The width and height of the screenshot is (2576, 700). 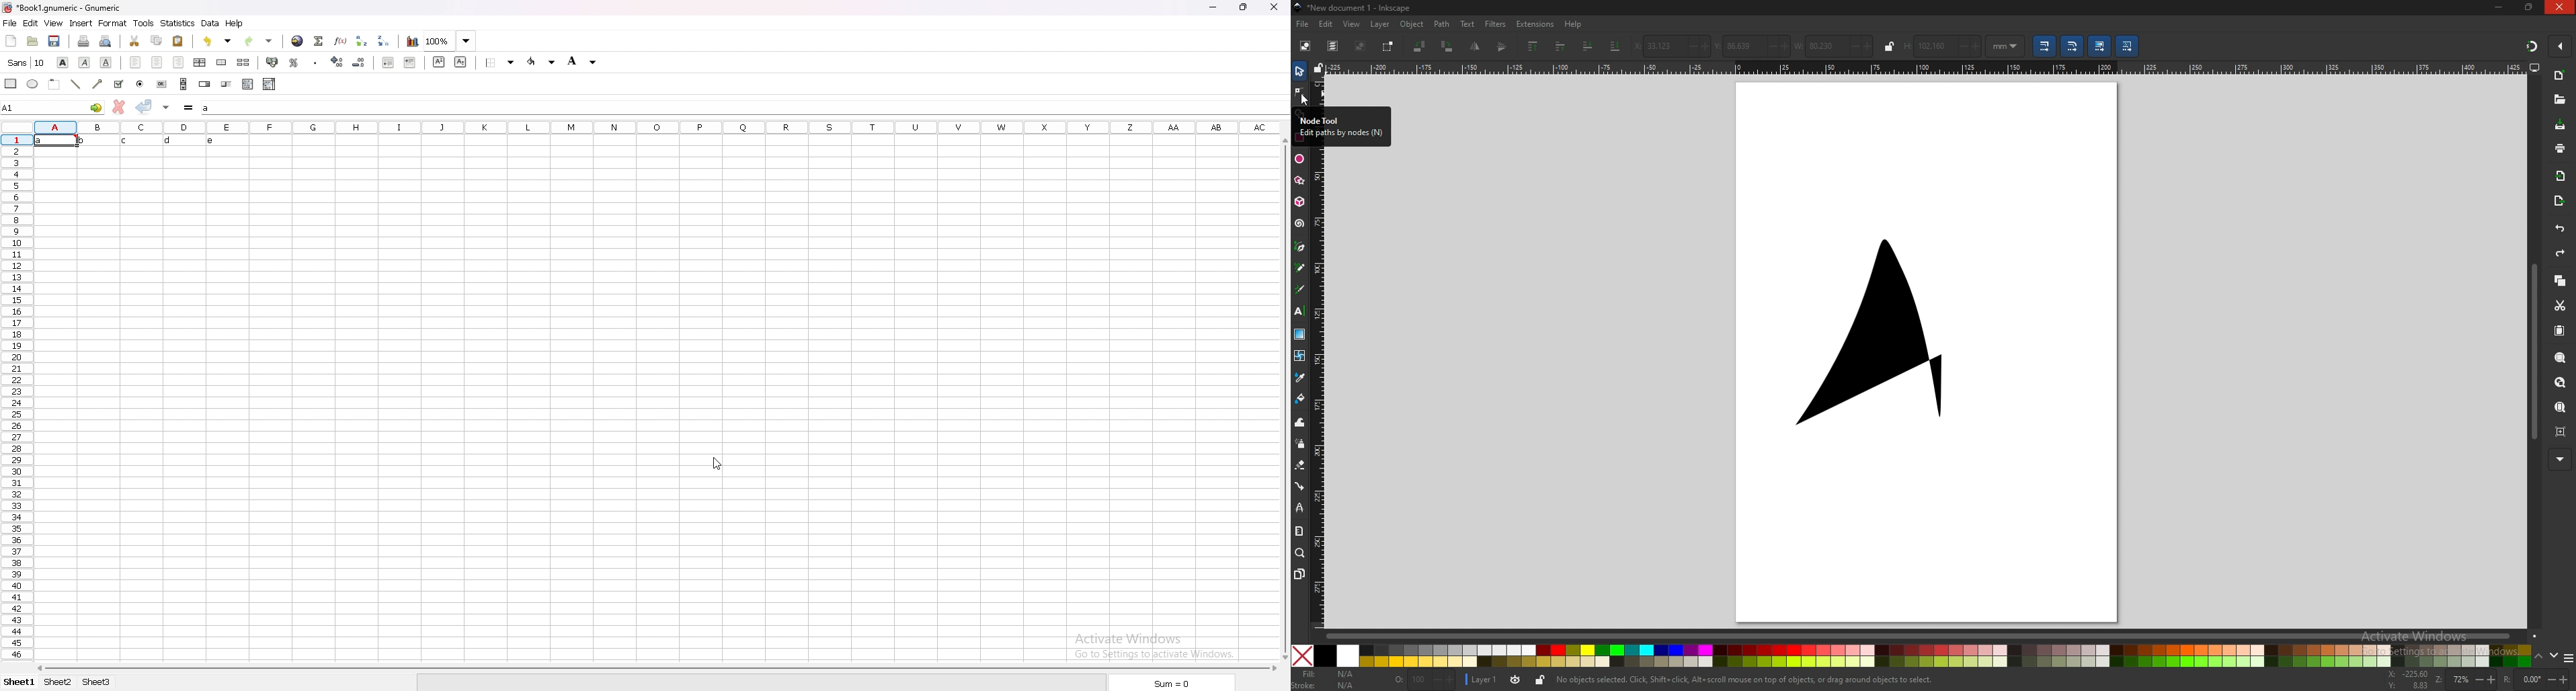 What do you see at coordinates (10, 40) in the screenshot?
I see `new` at bounding box center [10, 40].